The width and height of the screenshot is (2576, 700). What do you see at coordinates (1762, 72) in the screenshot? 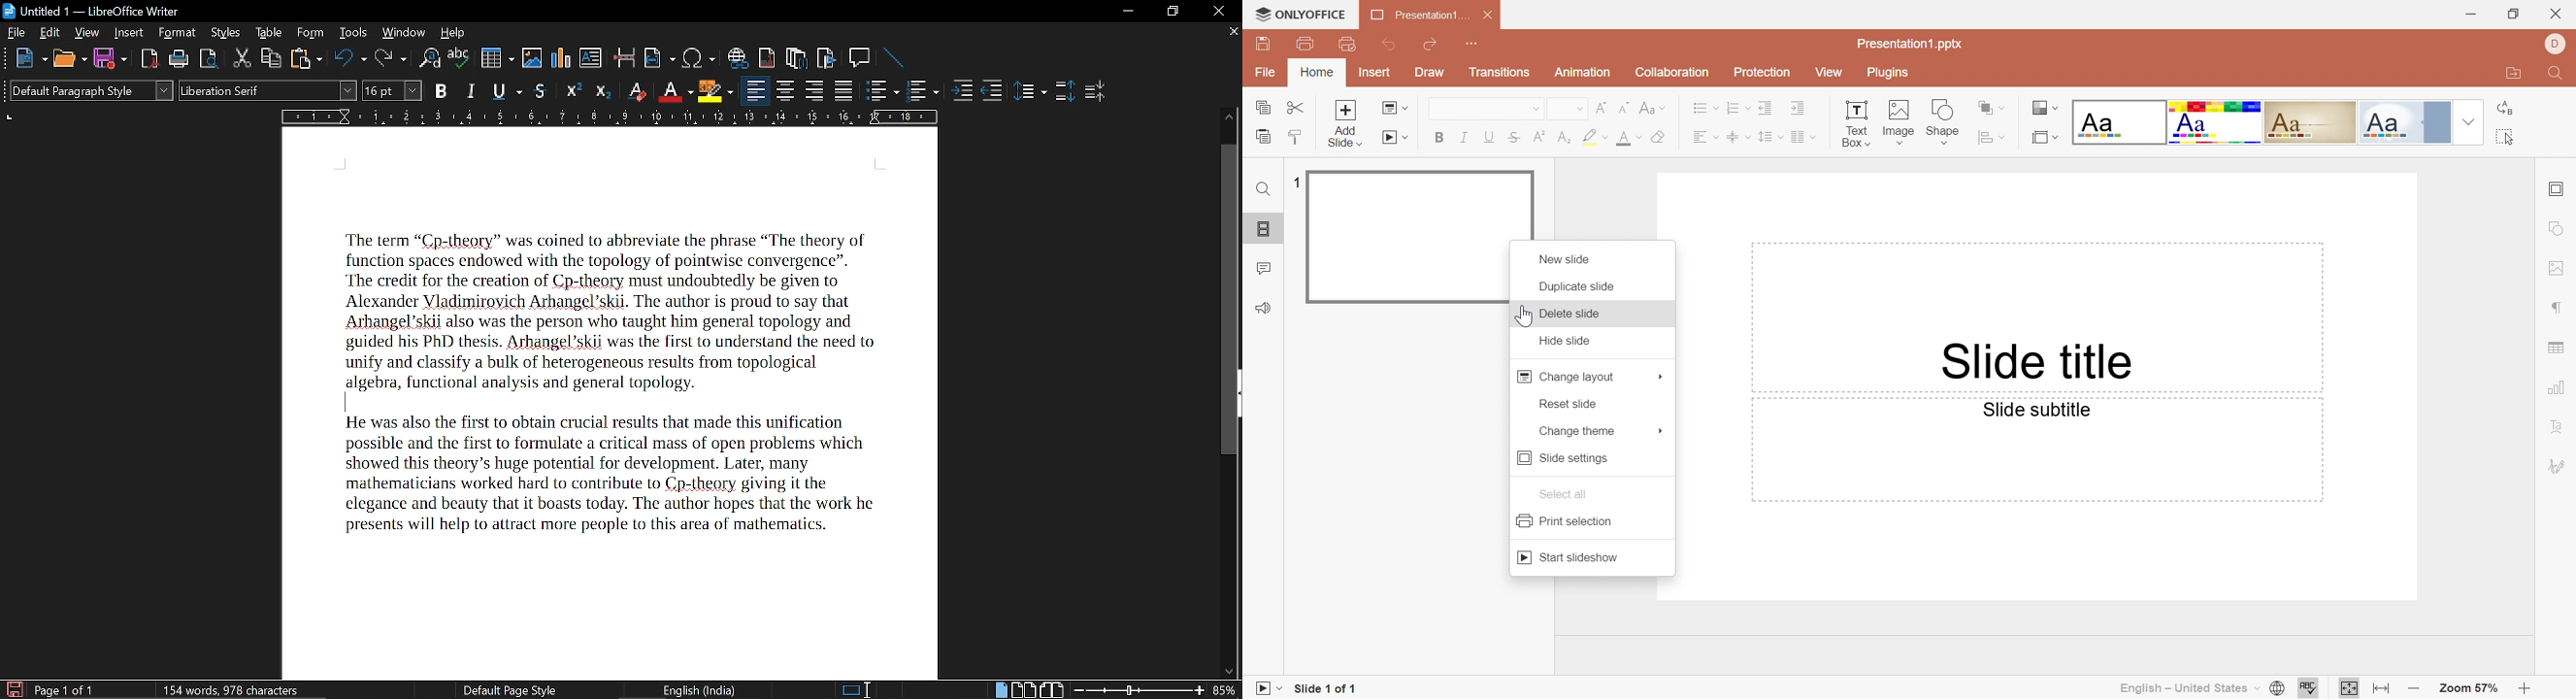
I see `Protection` at bounding box center [1762, 72].